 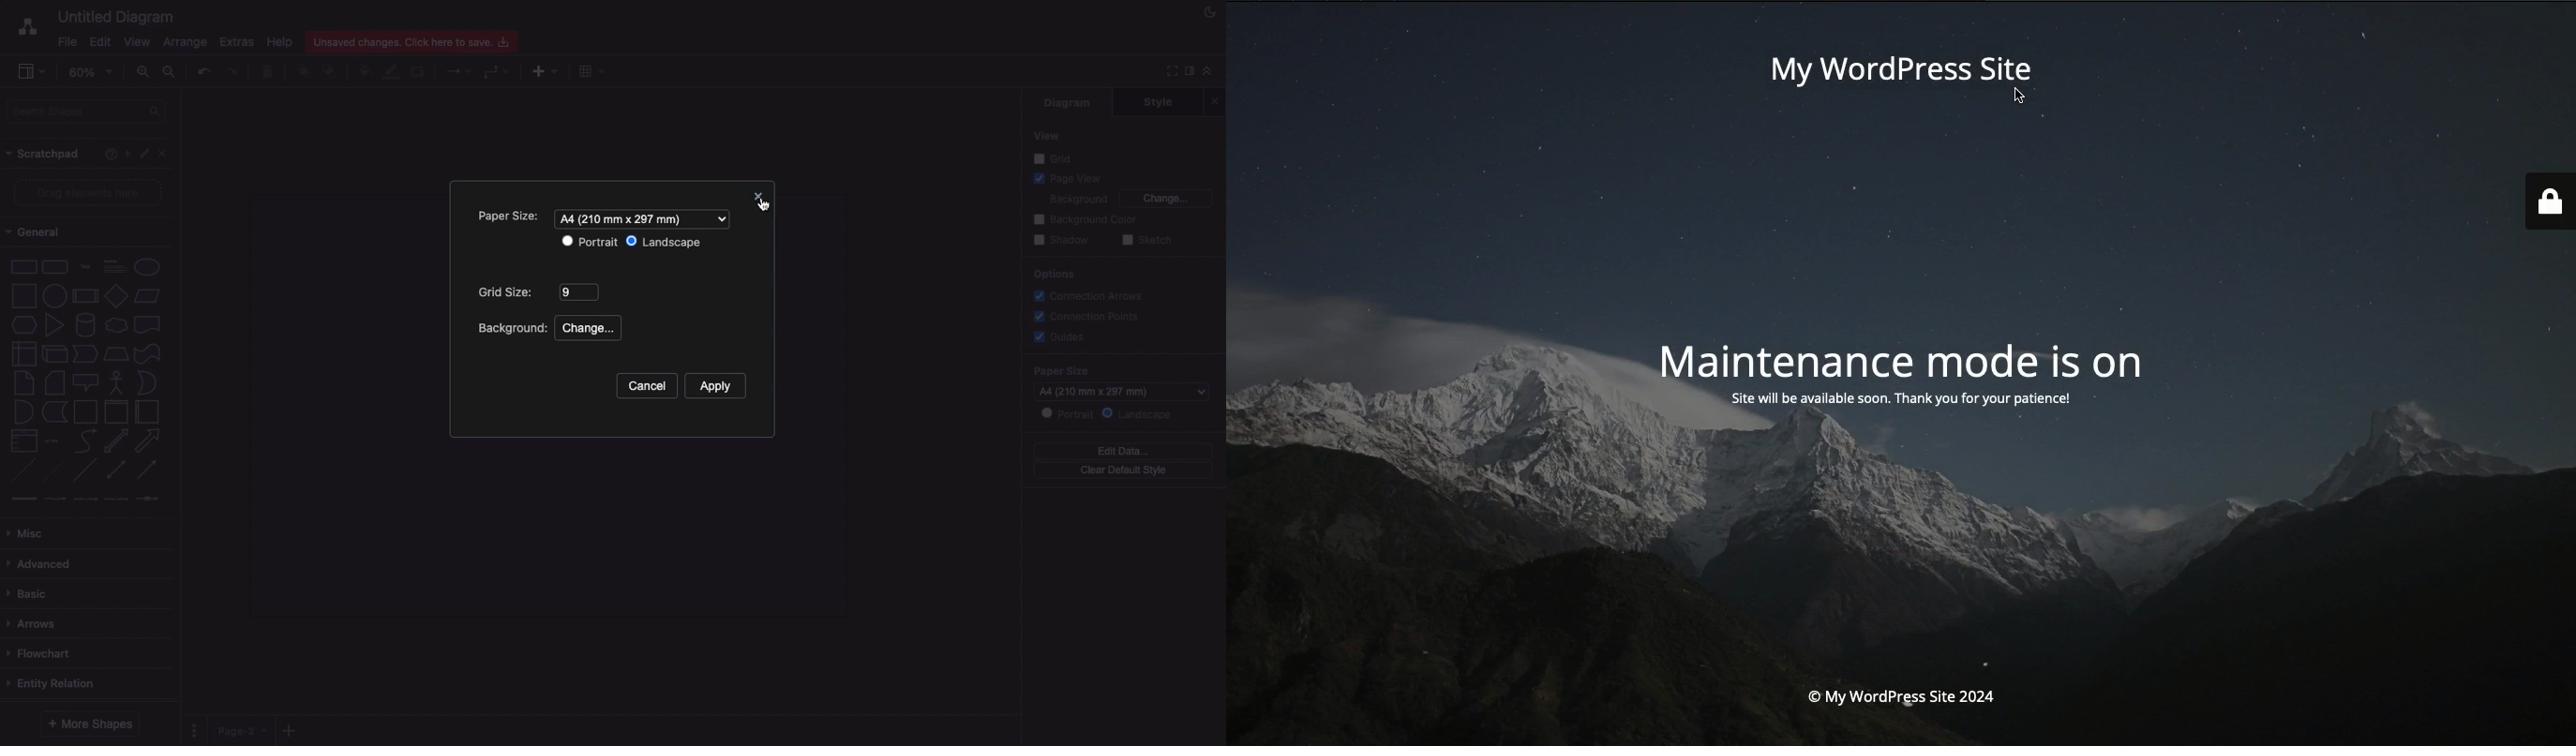 What do you see at coordinates (181, 43) in the screenshot?
I see `Arrange` at bounding box center [181, 43].